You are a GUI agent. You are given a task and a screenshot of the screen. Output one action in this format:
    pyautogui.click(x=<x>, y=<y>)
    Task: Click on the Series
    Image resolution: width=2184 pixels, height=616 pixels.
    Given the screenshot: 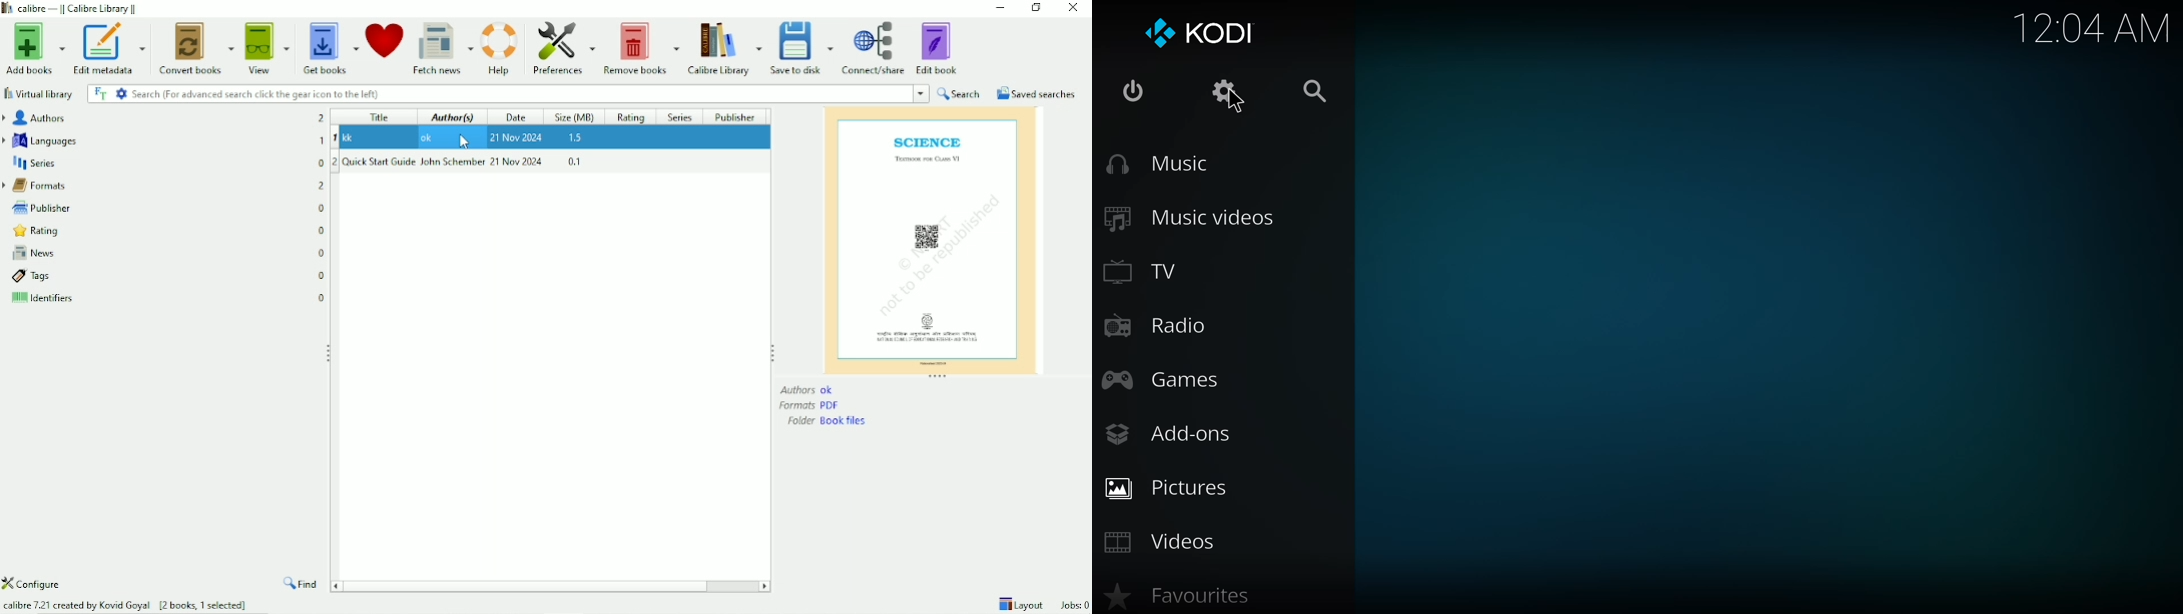 What is the action you would take?
    pyautogui.click(x=679, y=117)
    